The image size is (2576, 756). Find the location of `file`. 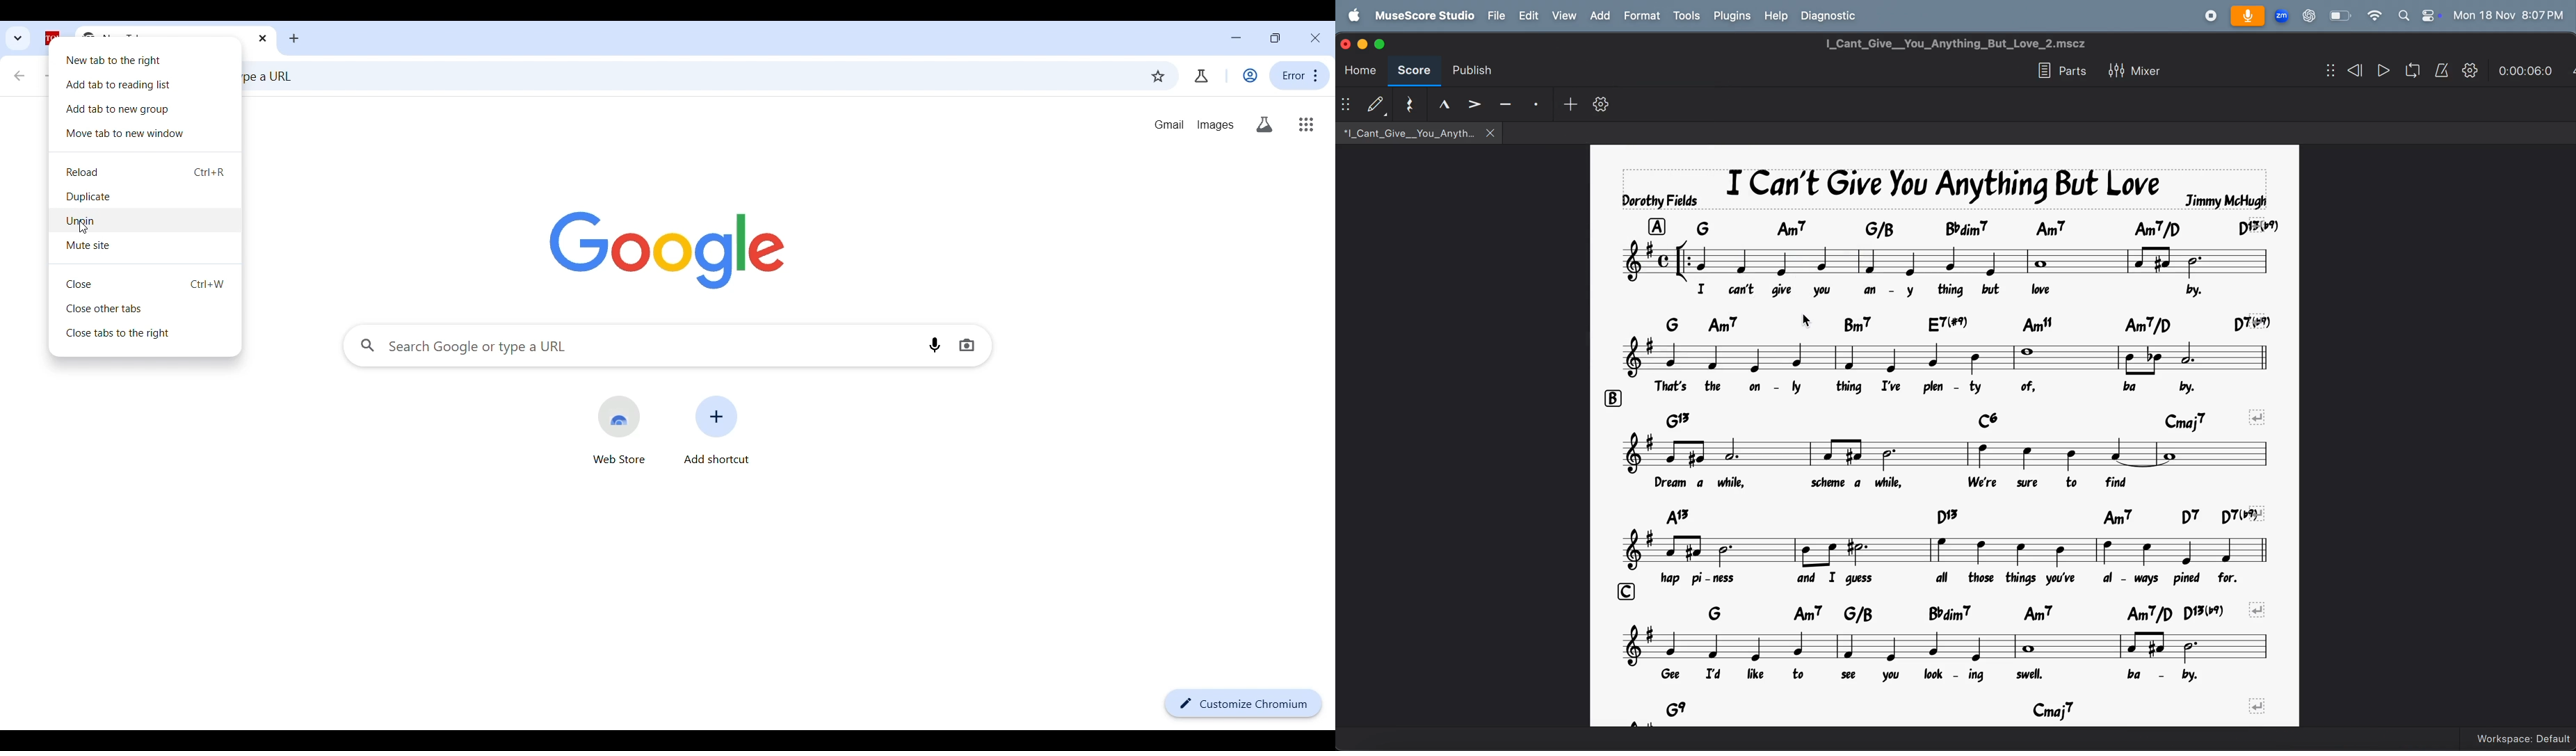

file is located at coordinates (1497, 16).